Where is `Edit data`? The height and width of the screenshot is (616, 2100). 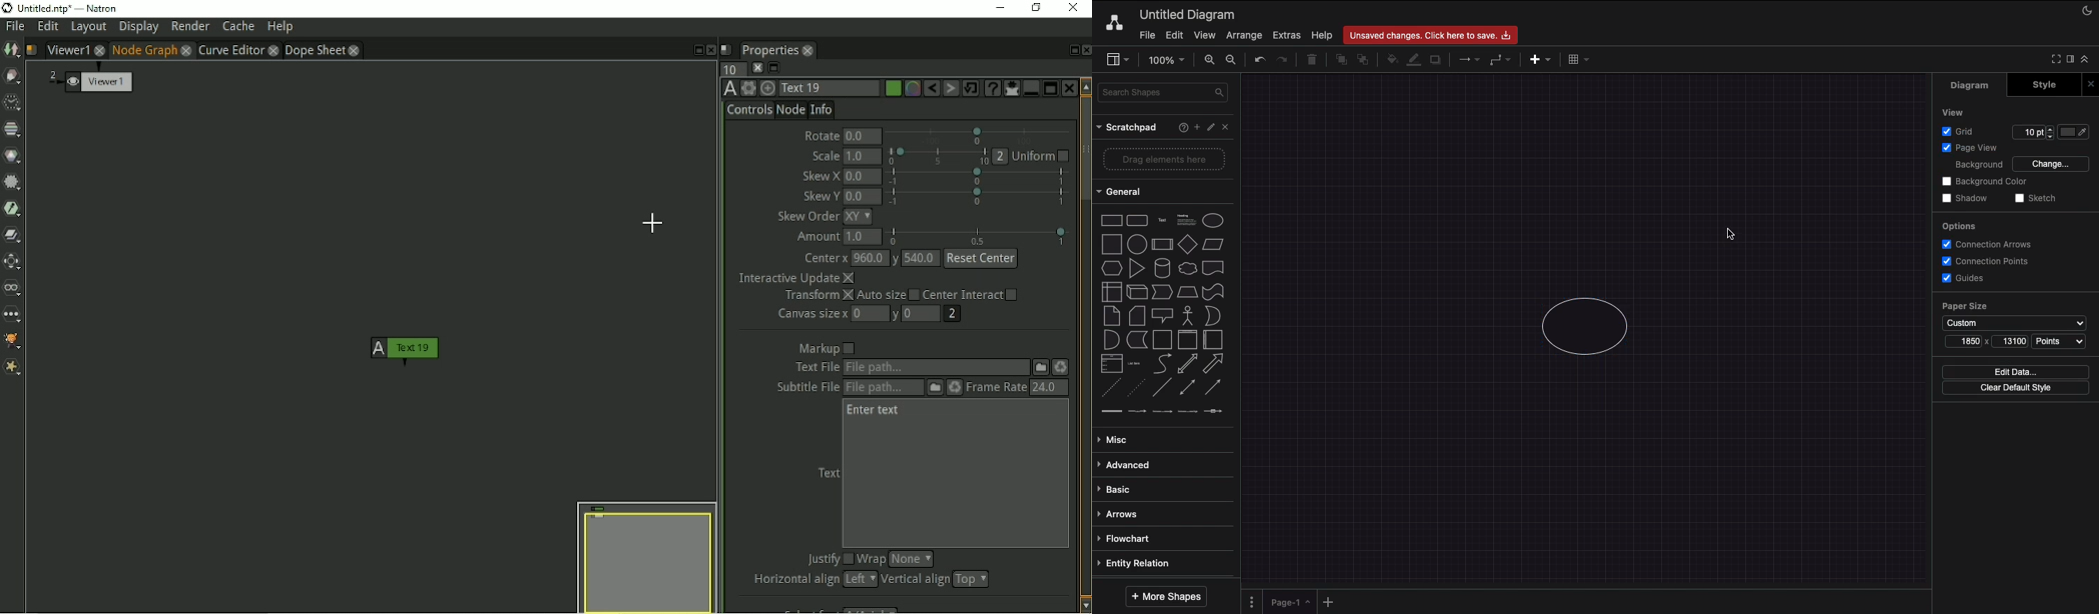
Edit data is located at coordinates (2017, 371).